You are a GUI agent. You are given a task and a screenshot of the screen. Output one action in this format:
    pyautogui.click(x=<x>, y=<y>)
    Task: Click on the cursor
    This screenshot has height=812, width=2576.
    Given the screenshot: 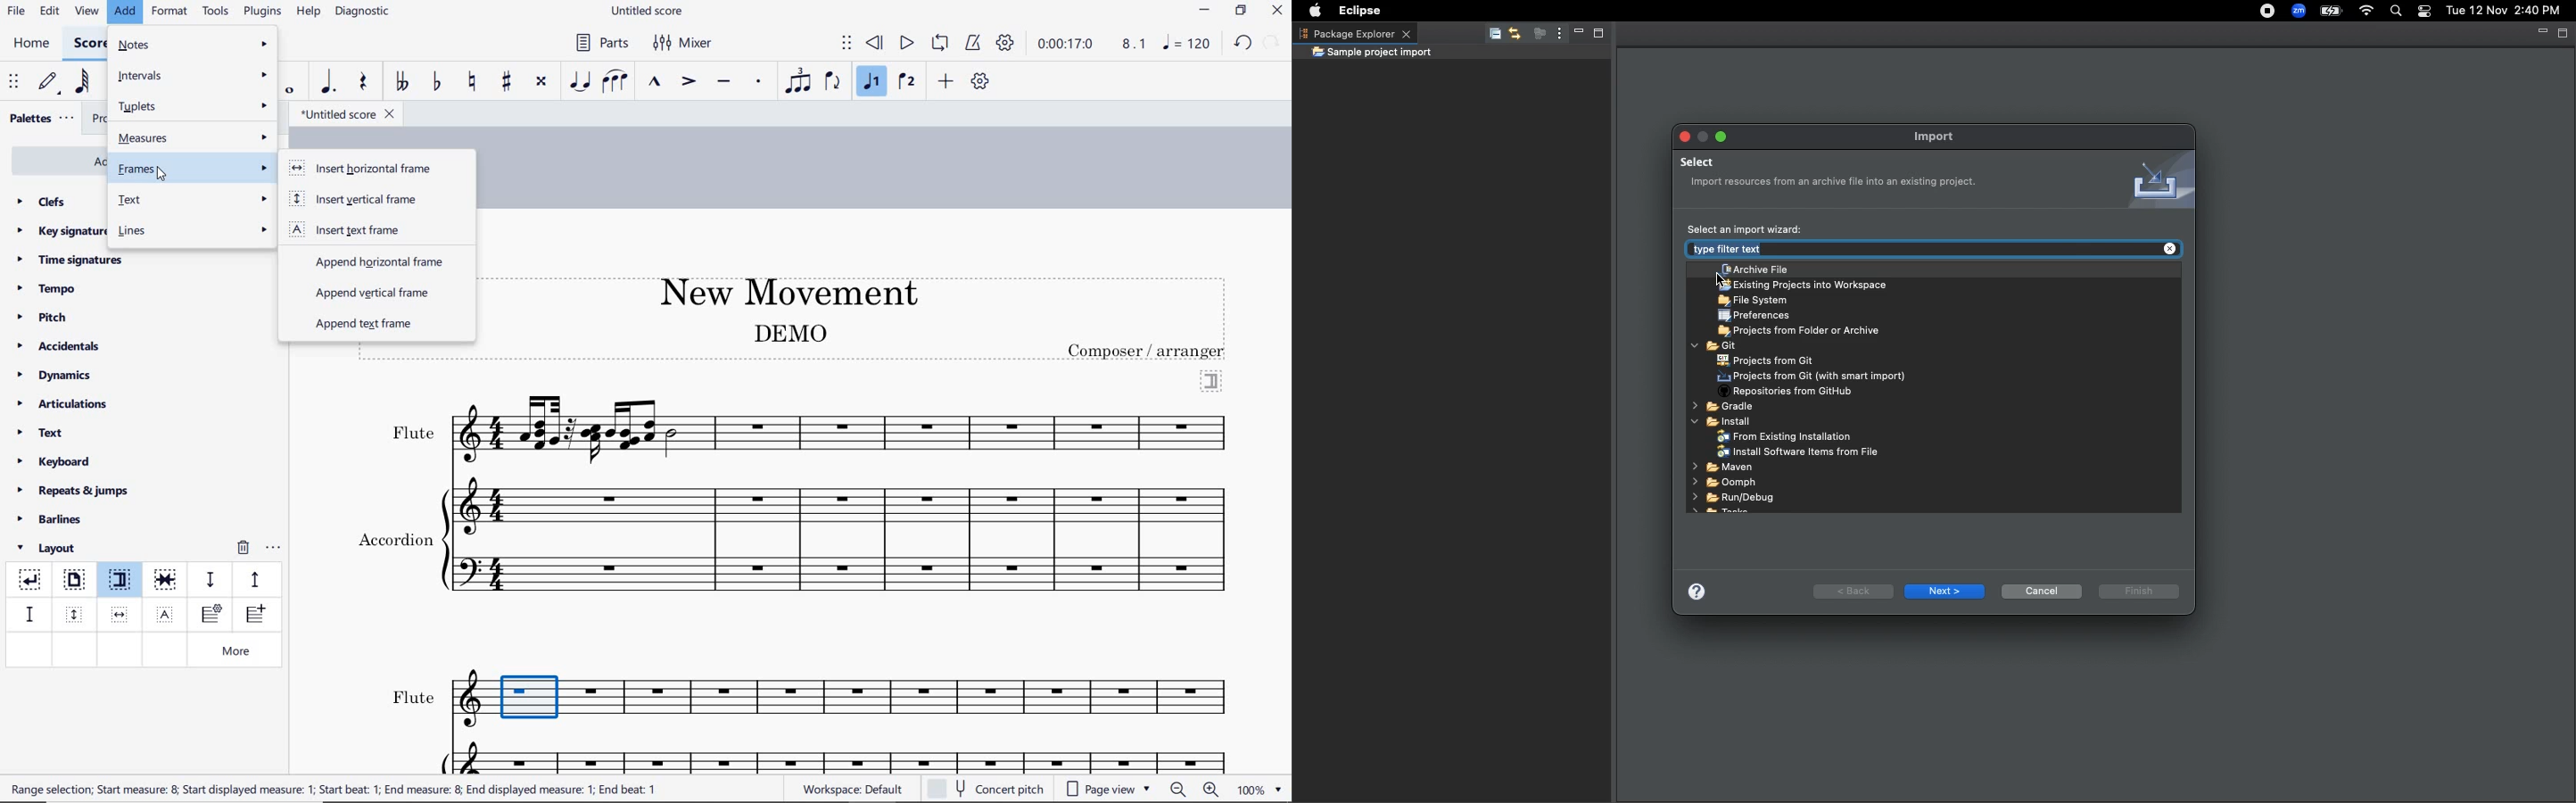 What is the action you would take?
    pyautogui.click(x=1711, y=282)
    